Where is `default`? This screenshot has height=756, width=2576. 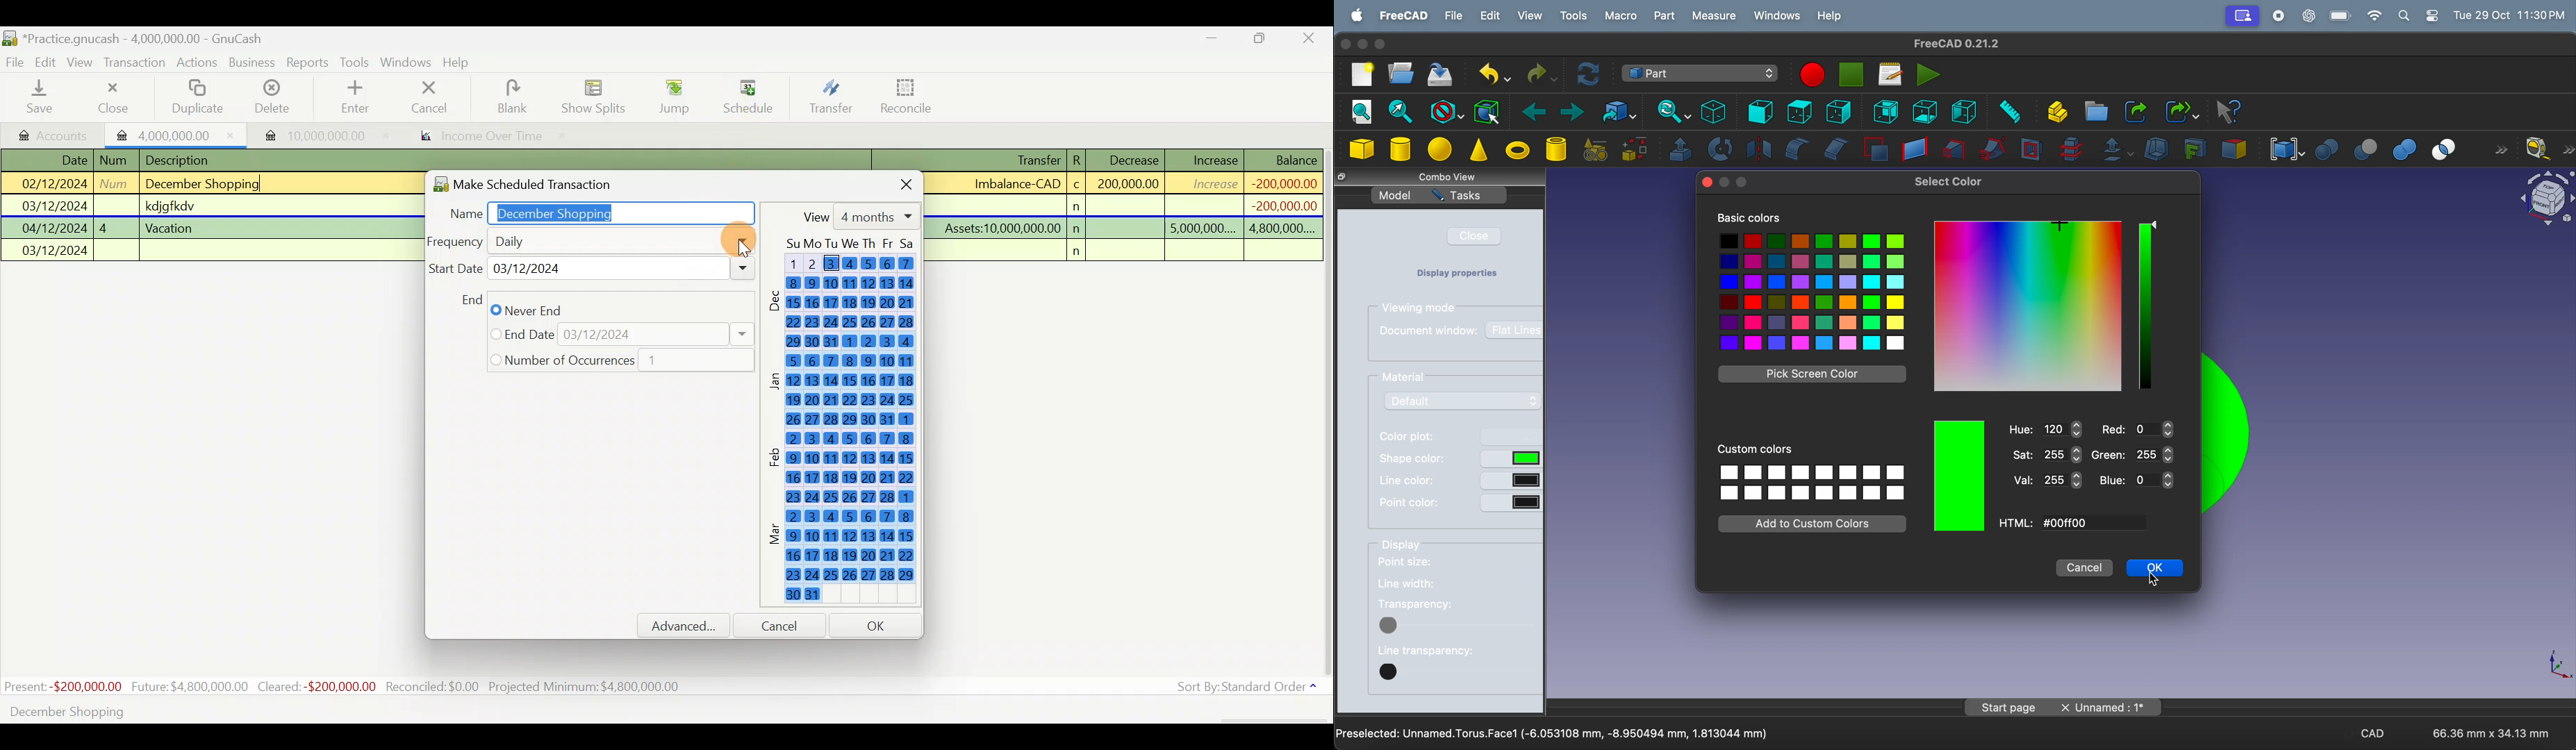
default is located at coordinates (1463, 400).